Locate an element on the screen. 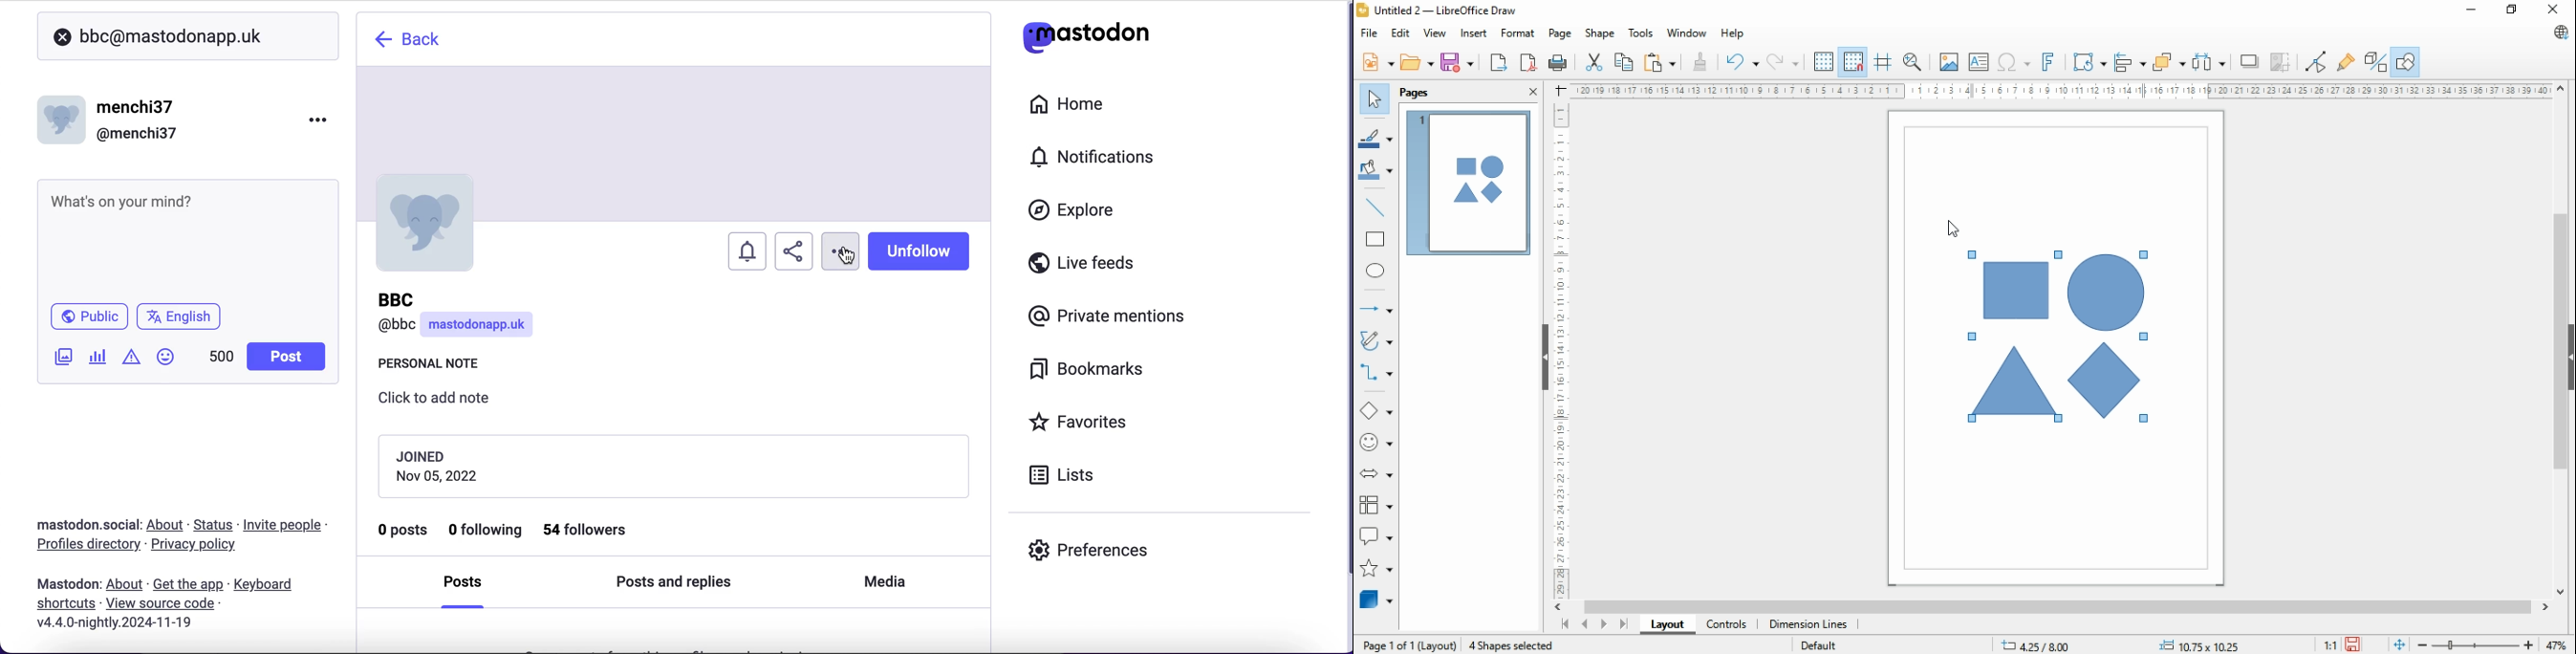 This screenshot has height=672, width=2576. 54 followers is located at coordinates (594, 530).